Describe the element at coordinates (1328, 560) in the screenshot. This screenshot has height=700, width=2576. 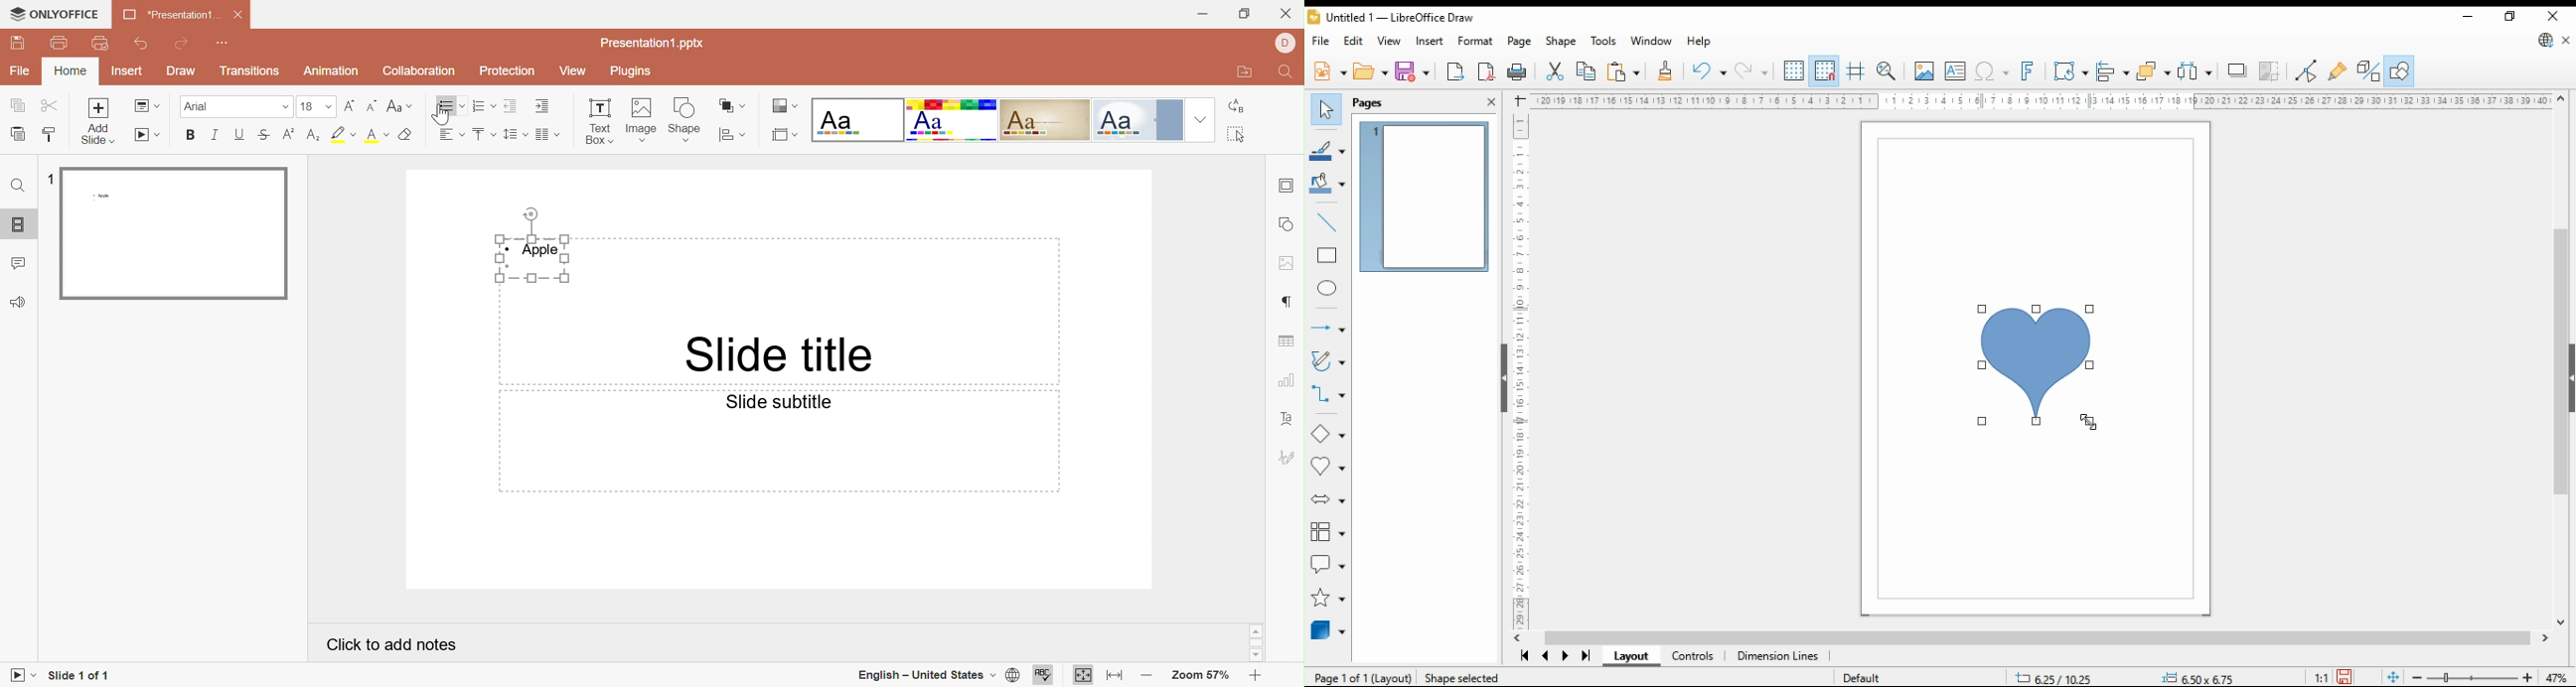
I see `callout shapes` at that location.